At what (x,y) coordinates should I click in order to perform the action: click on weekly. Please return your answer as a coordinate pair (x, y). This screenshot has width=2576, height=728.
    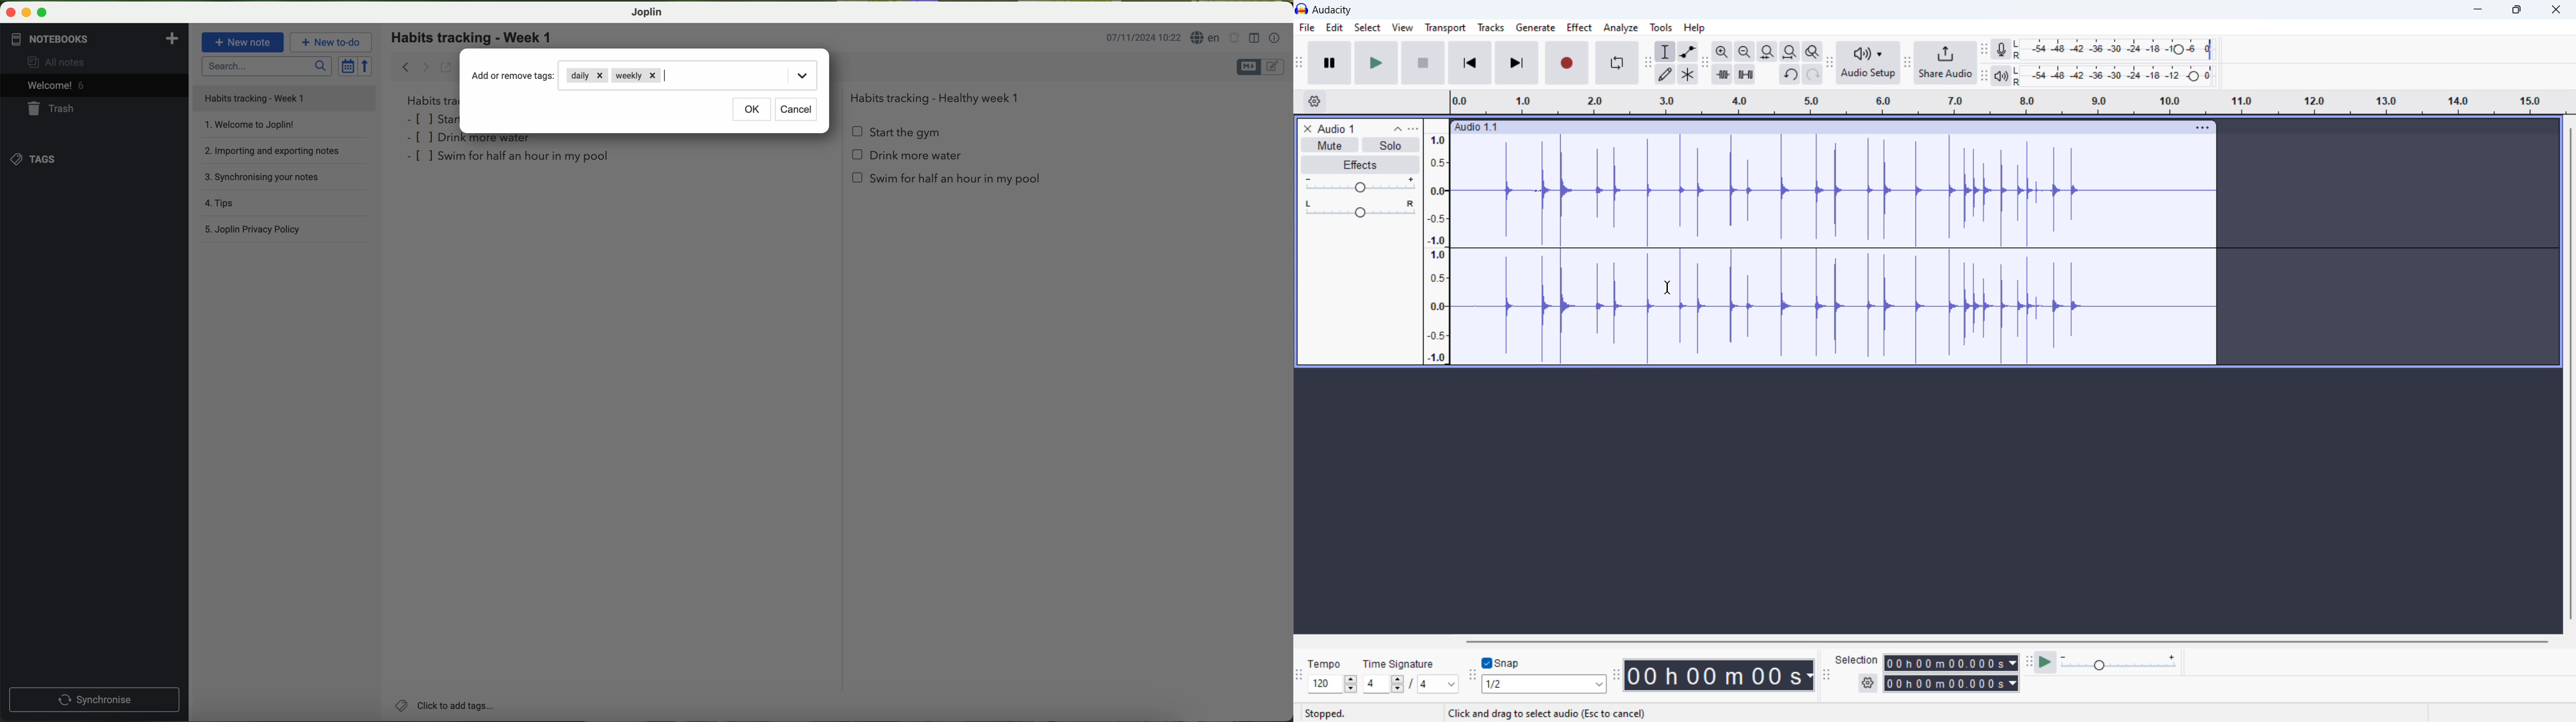
    Looking at the image, I should click on (635, 76).